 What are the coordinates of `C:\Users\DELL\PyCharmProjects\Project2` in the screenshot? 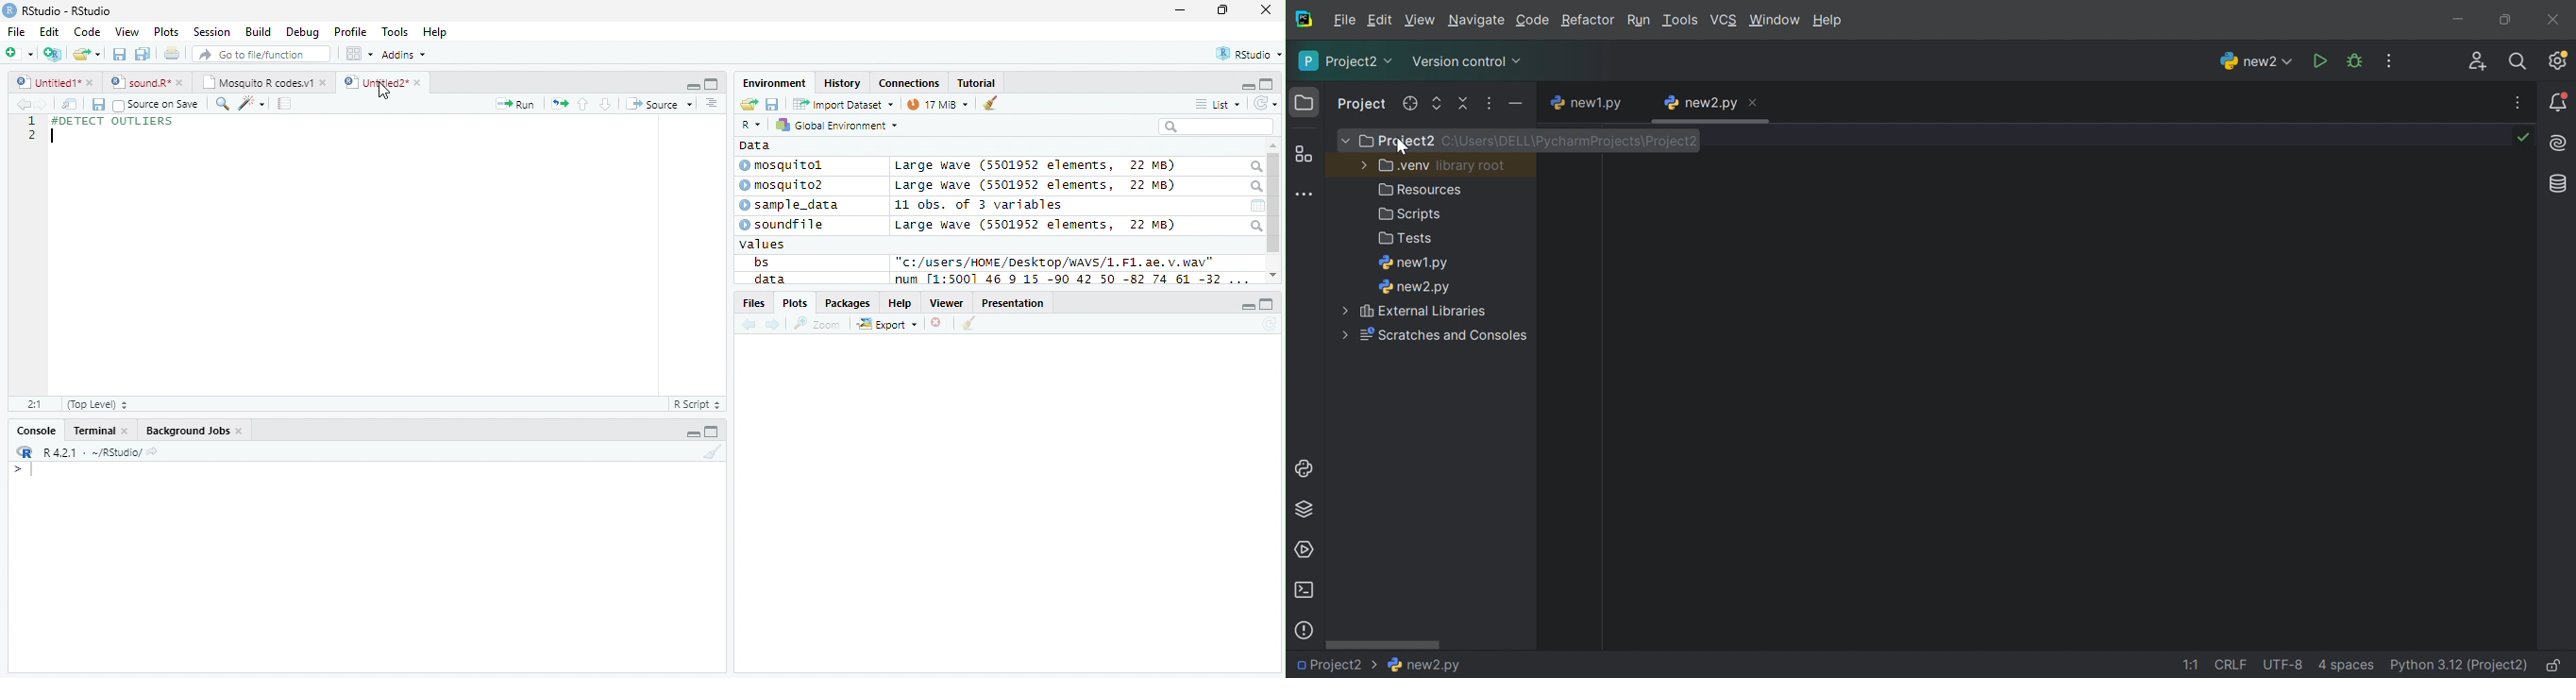 It's located at (1571, 142).